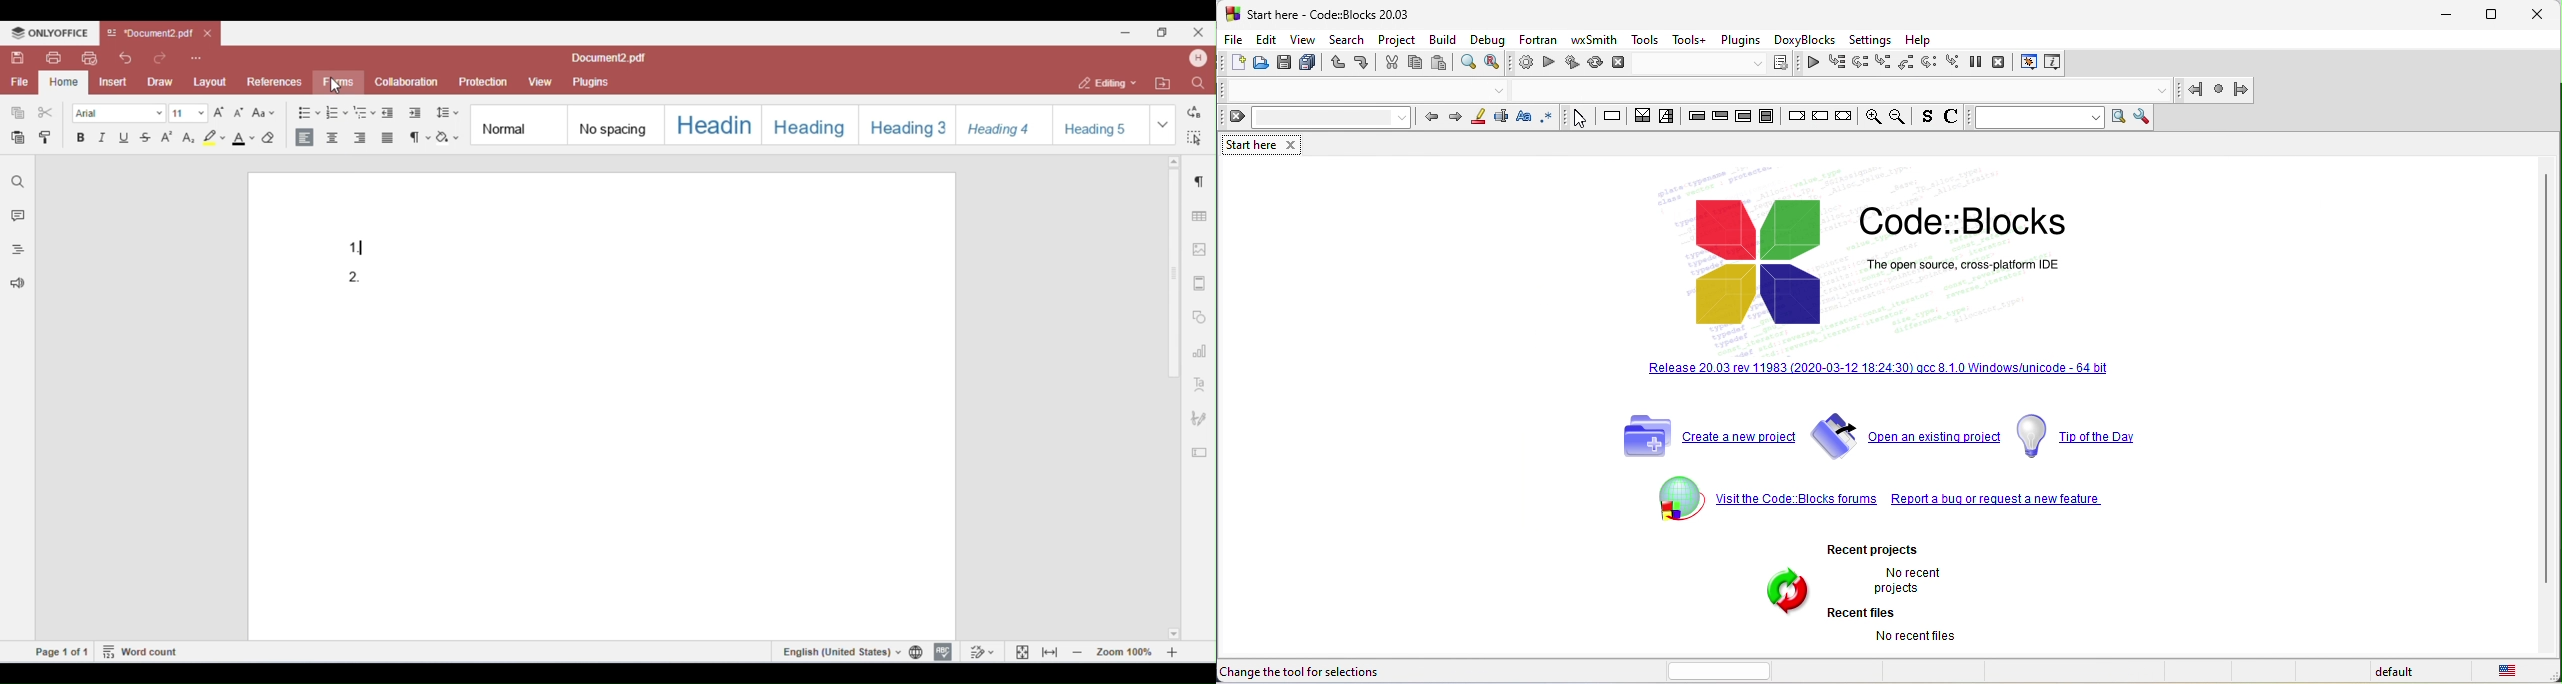 The image size is (2576, 700). I want to click on redo, so click(1367, 64).